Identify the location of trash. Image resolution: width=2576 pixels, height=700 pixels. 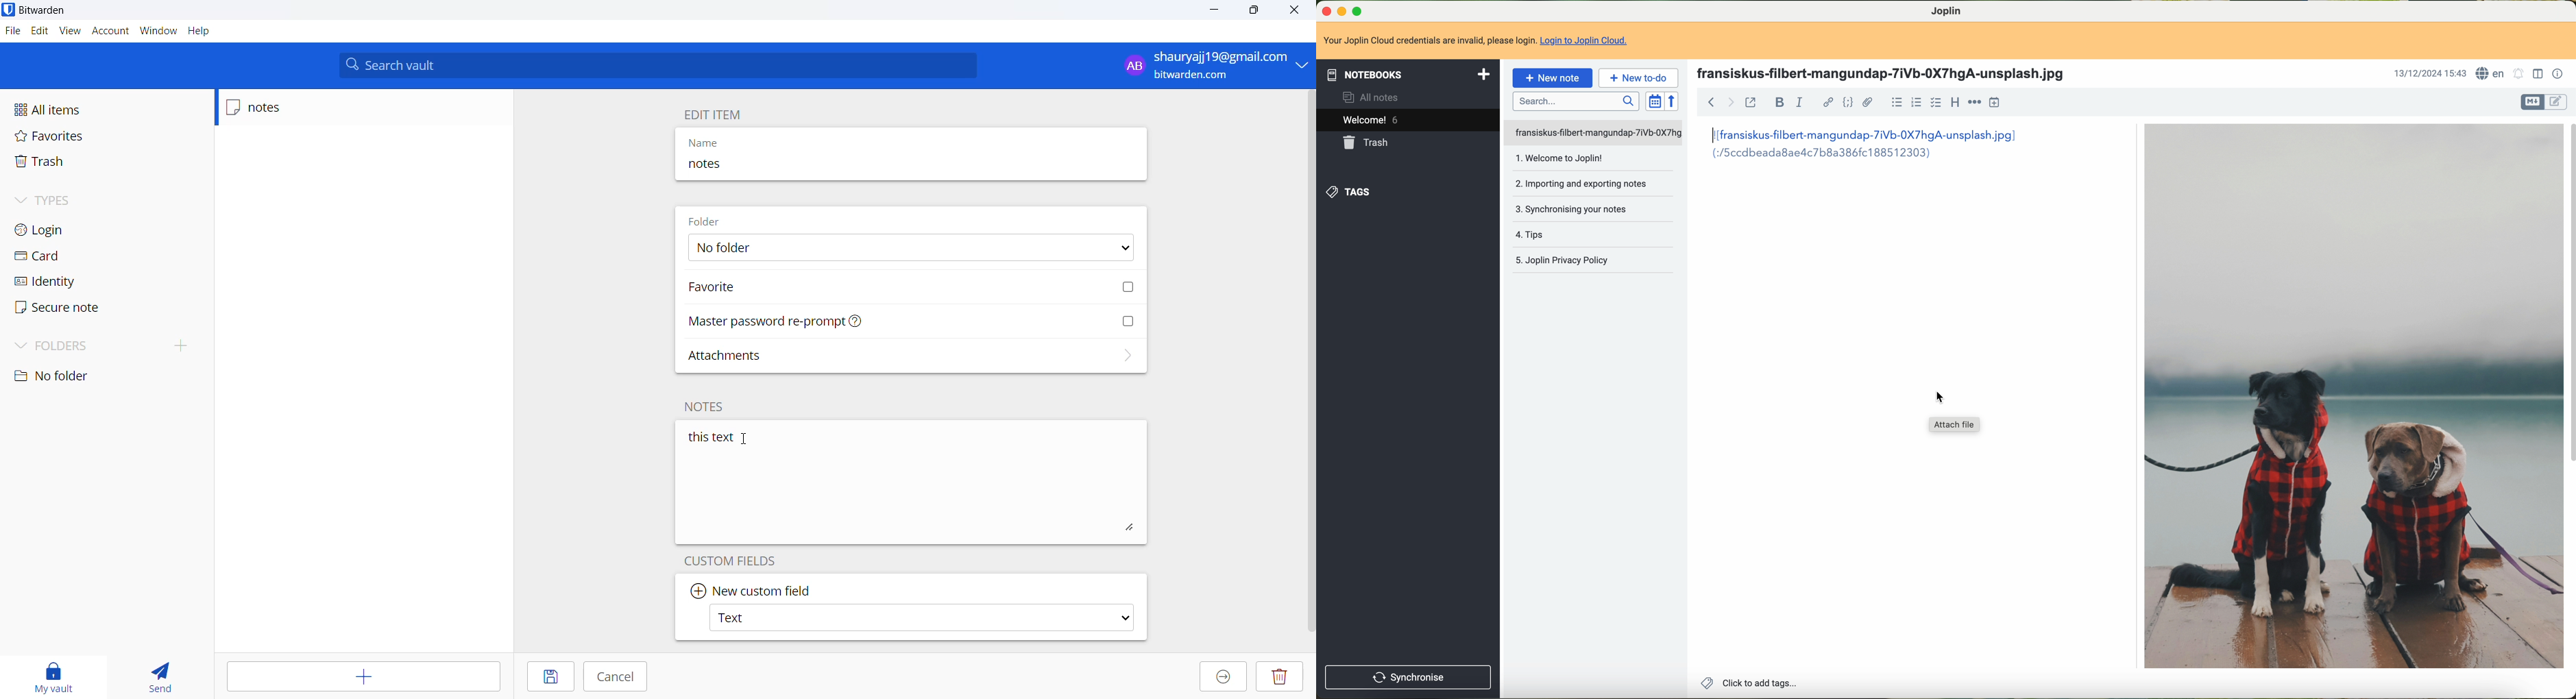
(60, 162).